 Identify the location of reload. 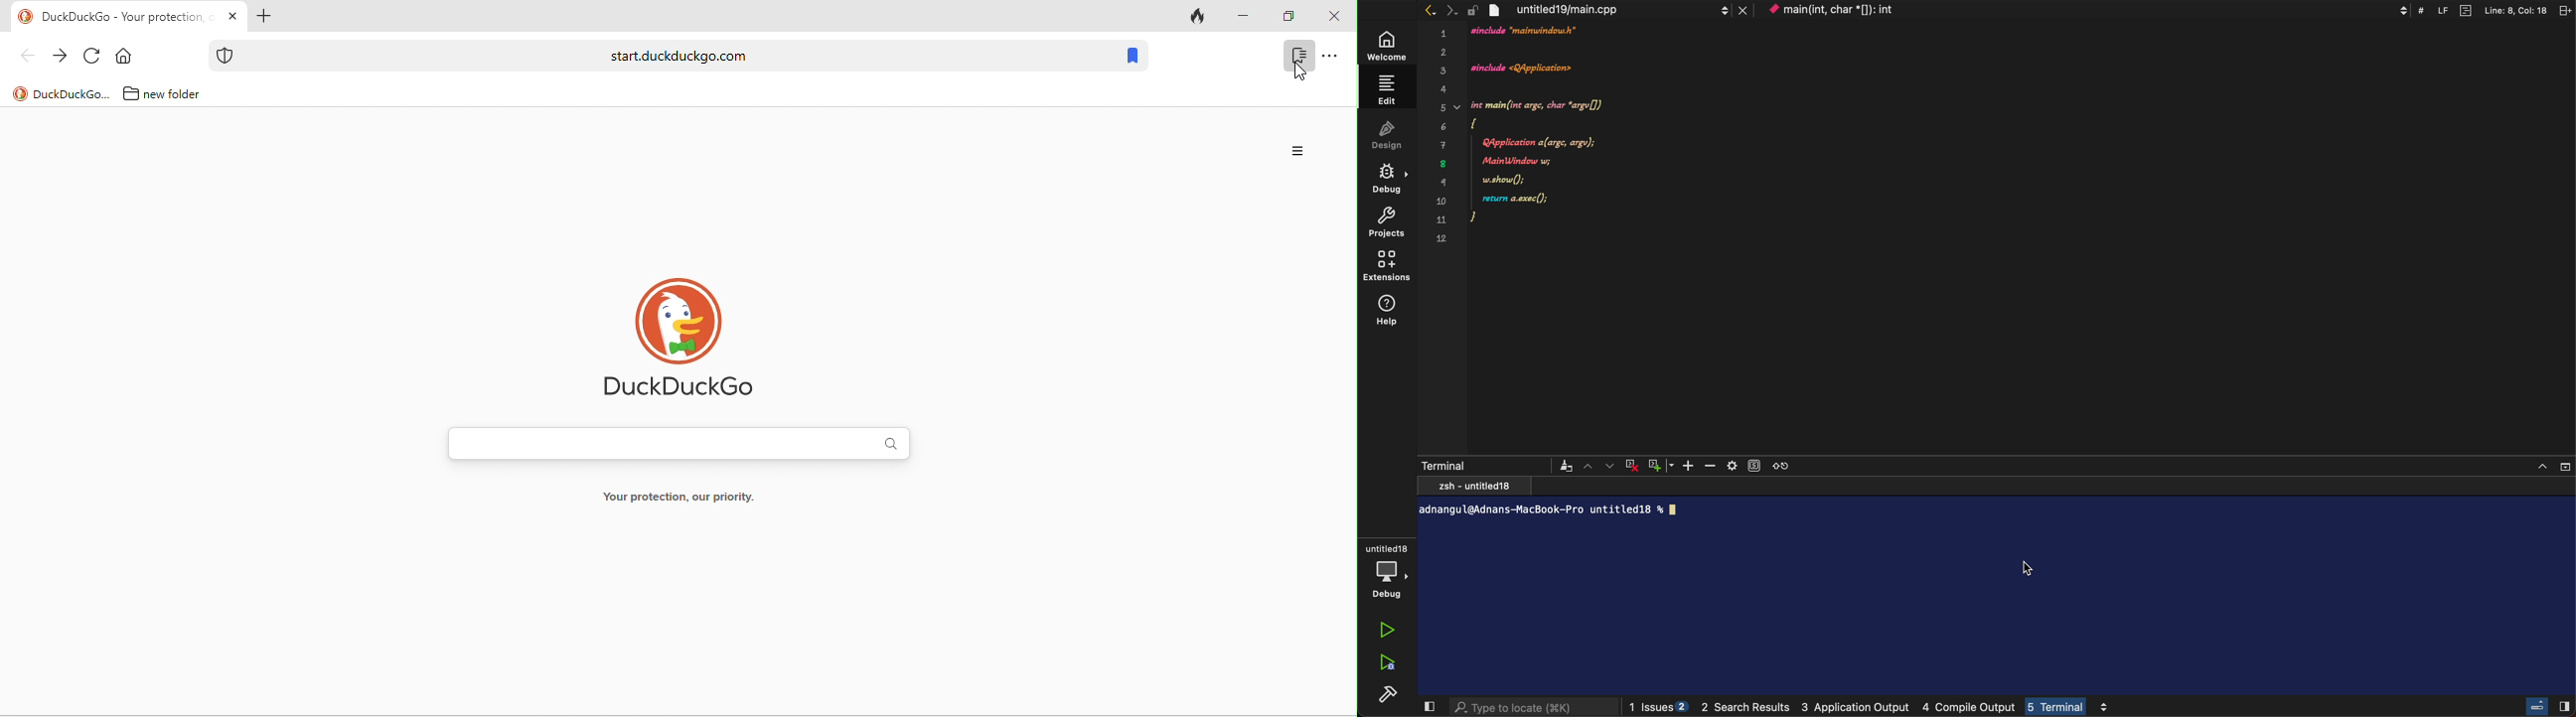
(92, 56).